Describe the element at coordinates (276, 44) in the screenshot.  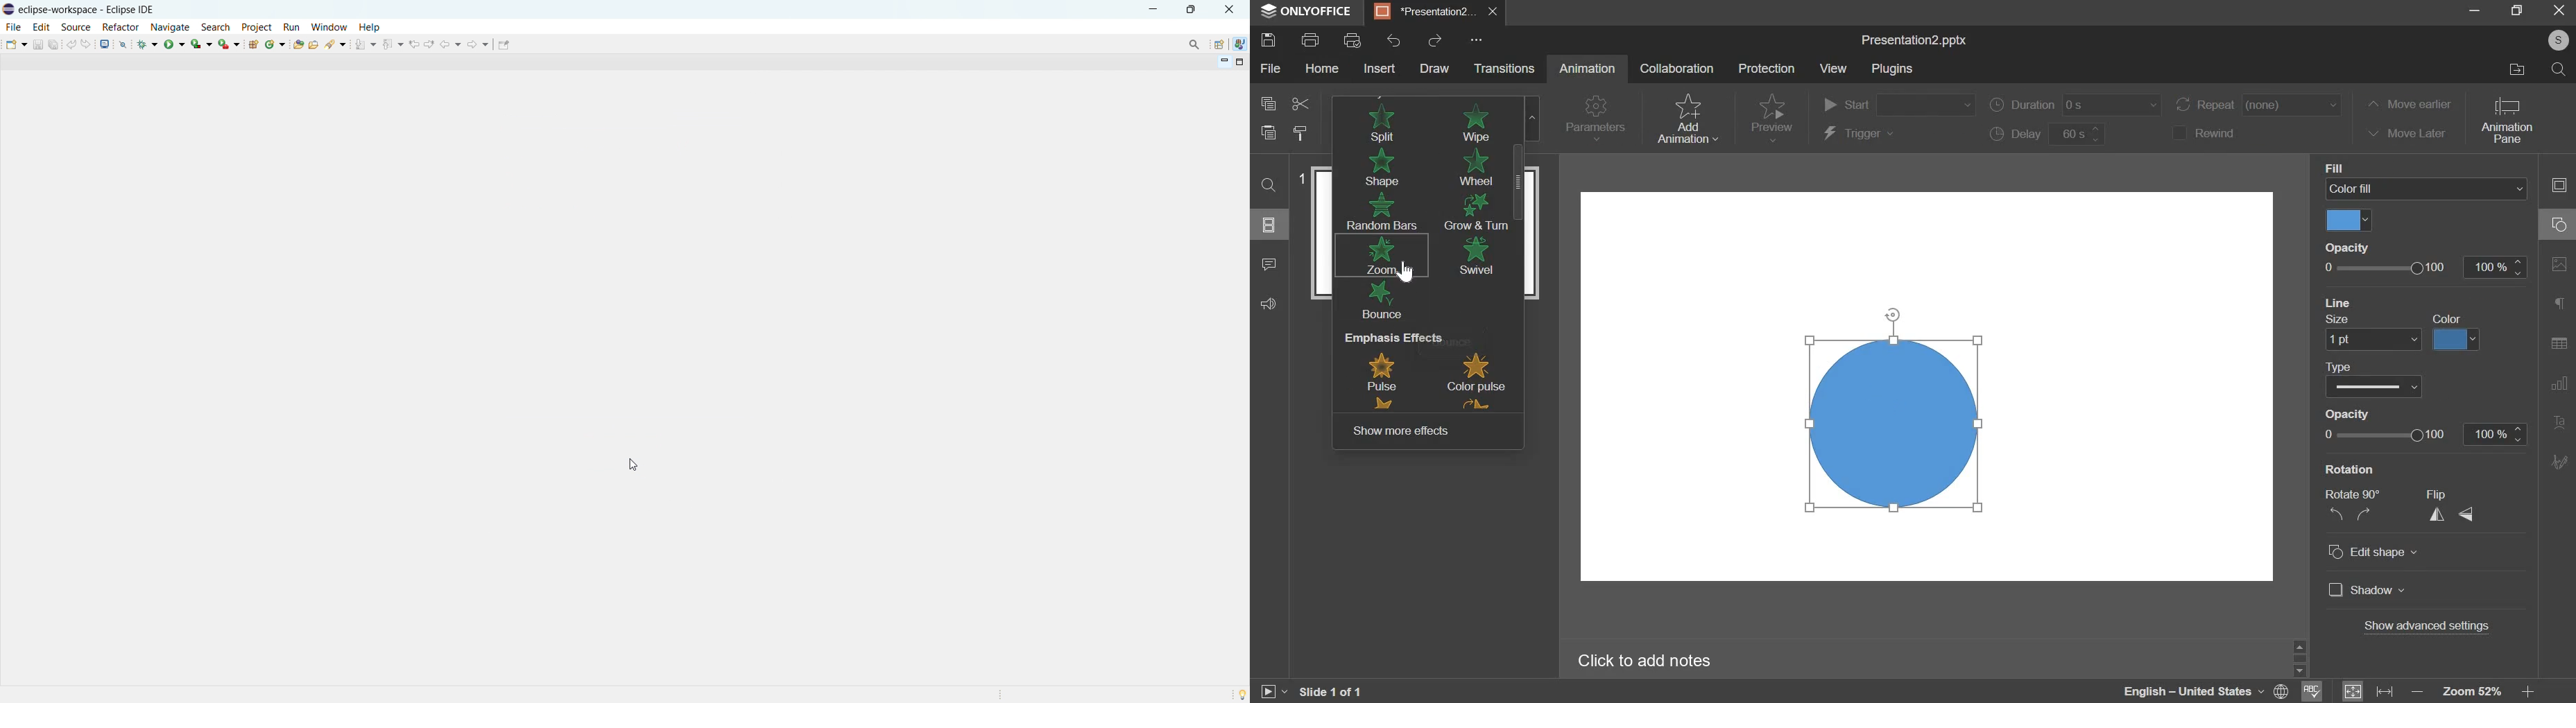
I see `new java class` at that location.